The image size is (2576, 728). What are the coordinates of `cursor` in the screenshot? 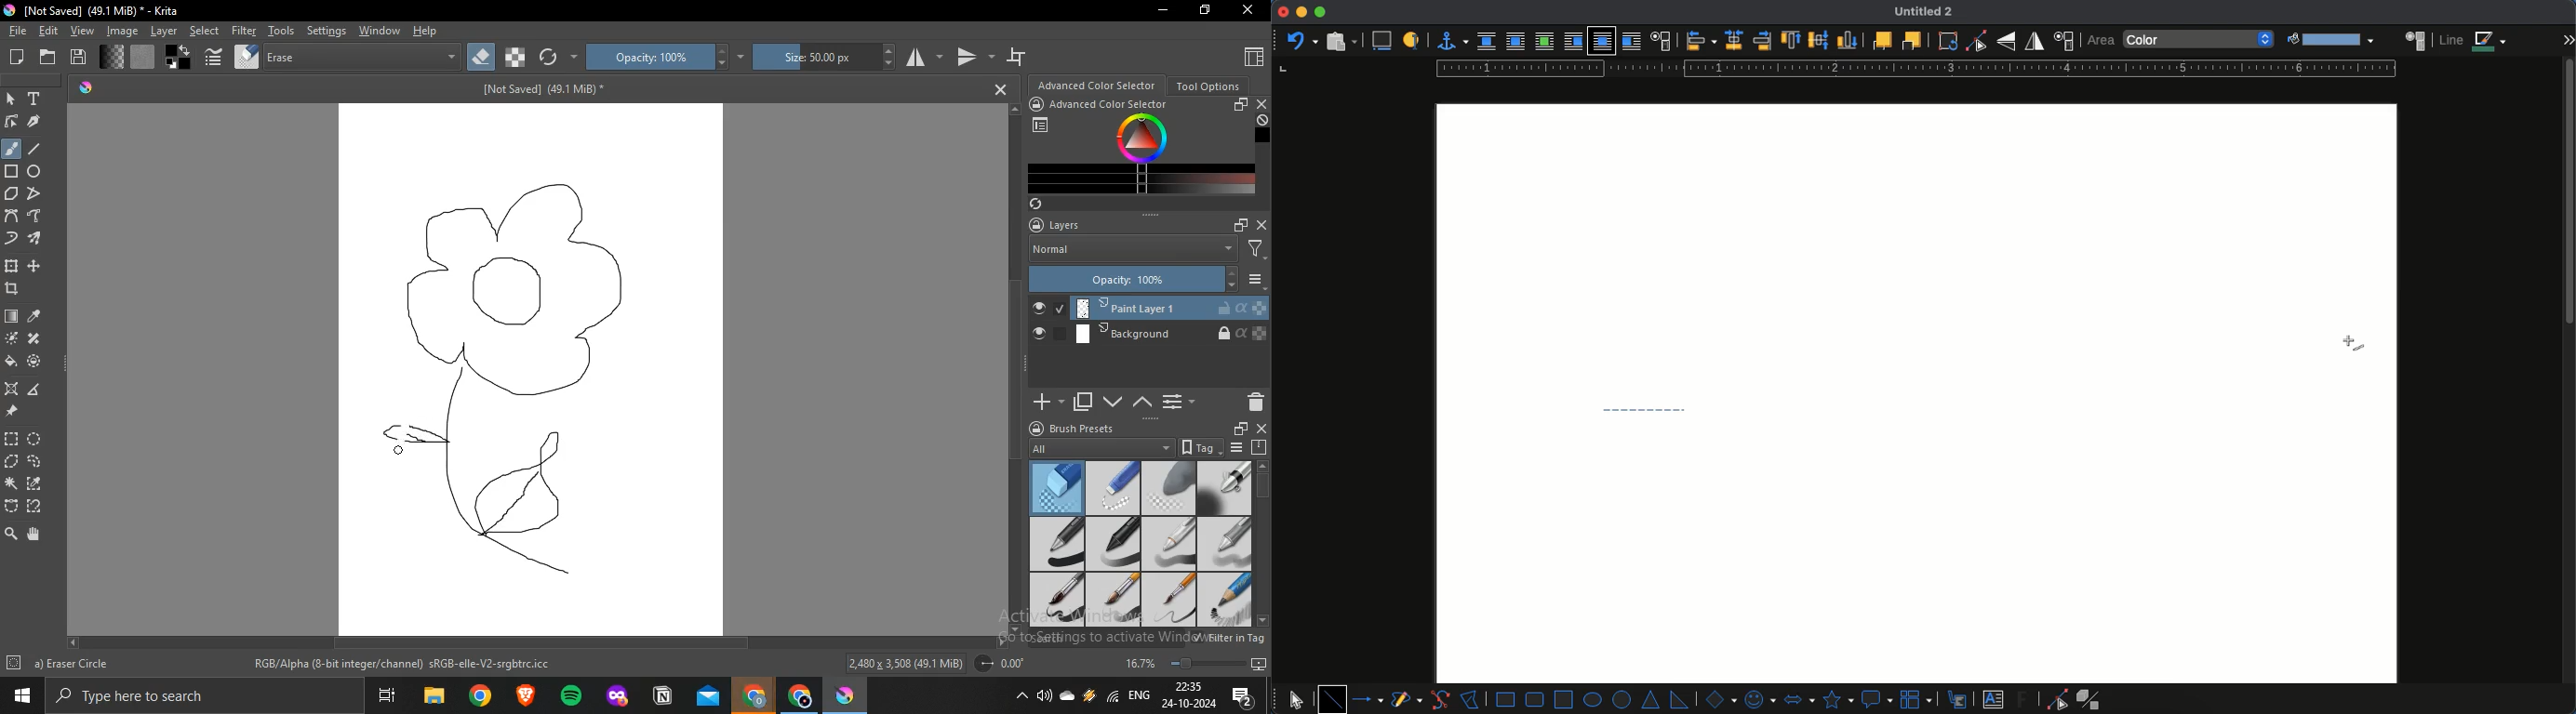 It's located at (404, 451).